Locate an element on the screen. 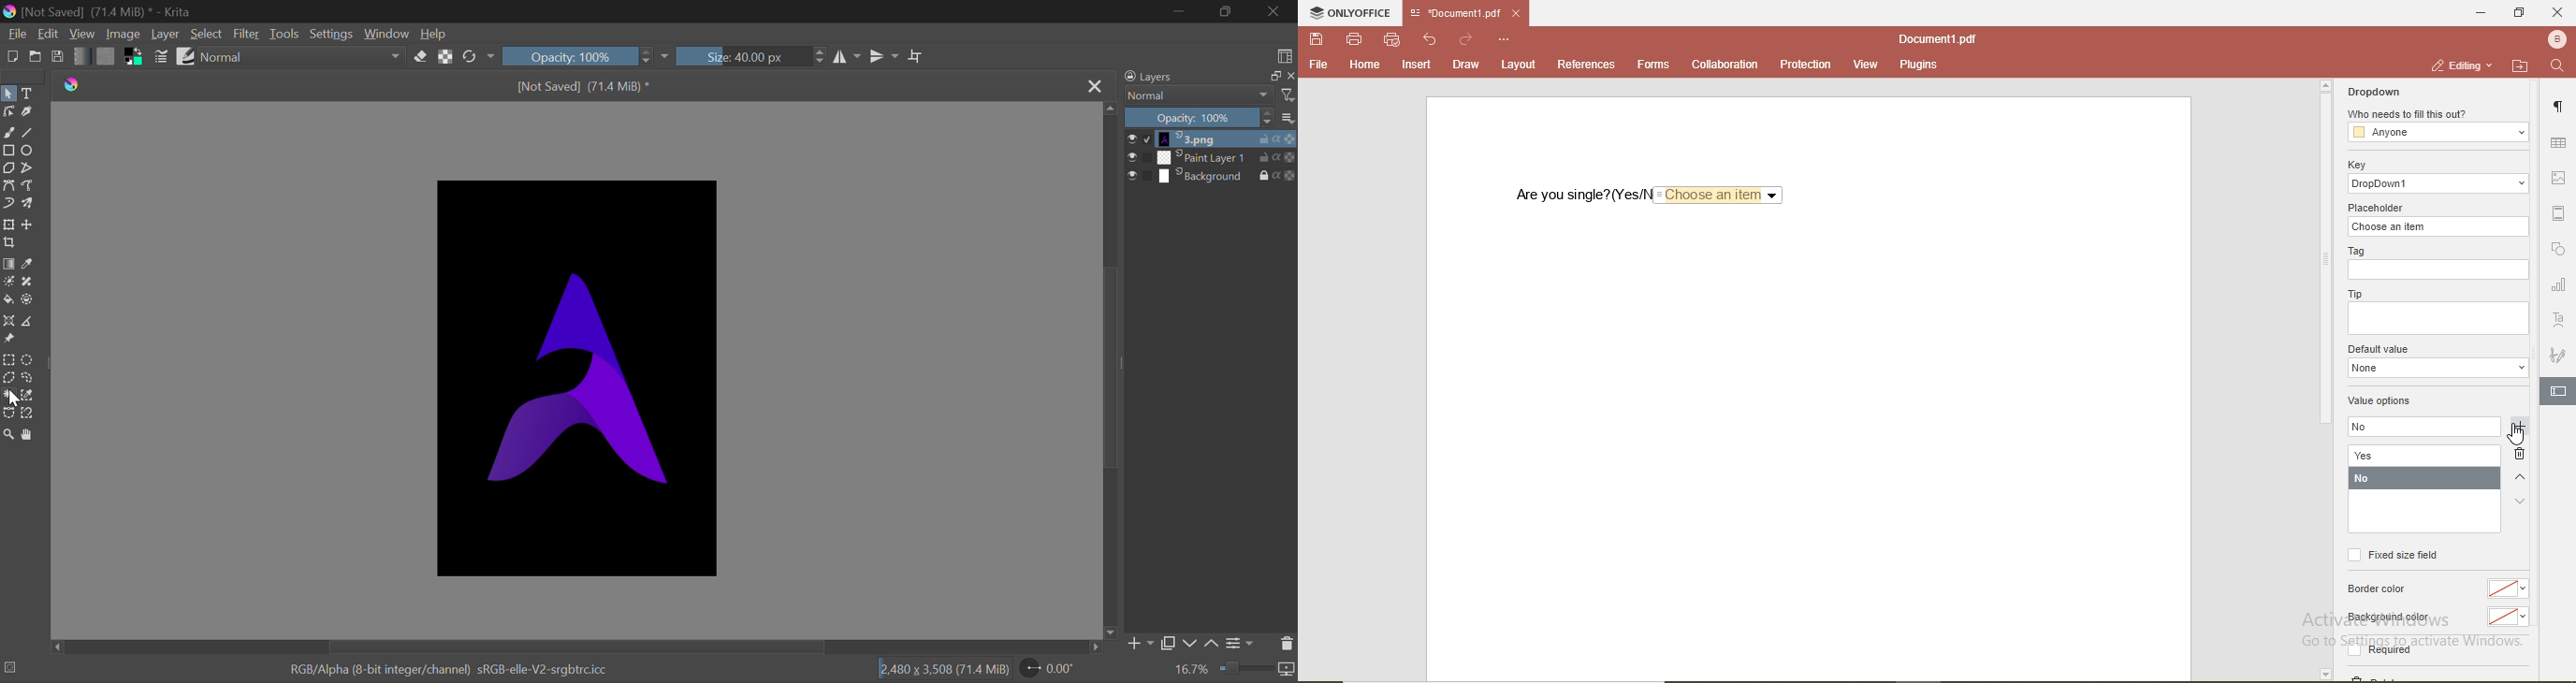  dropdown is located at coordinates (2375, 93).